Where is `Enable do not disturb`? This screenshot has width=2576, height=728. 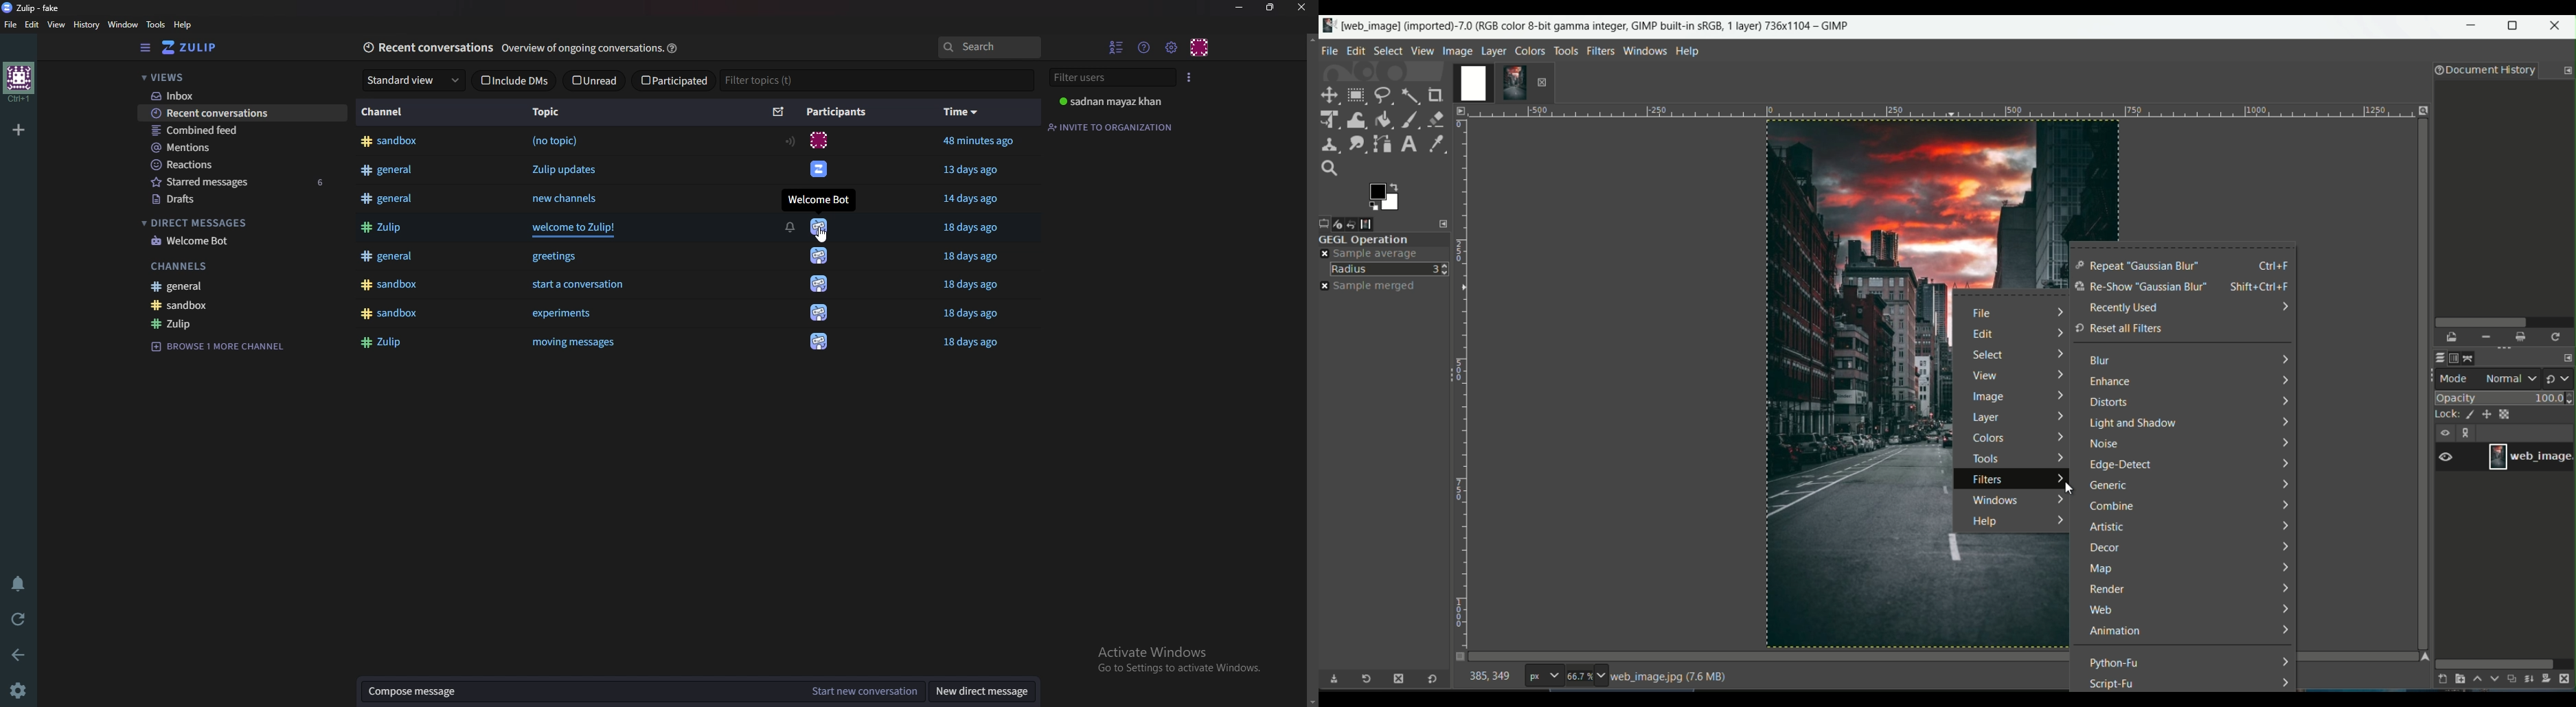
Enable do not disturb is located at coordinates (19, 583).